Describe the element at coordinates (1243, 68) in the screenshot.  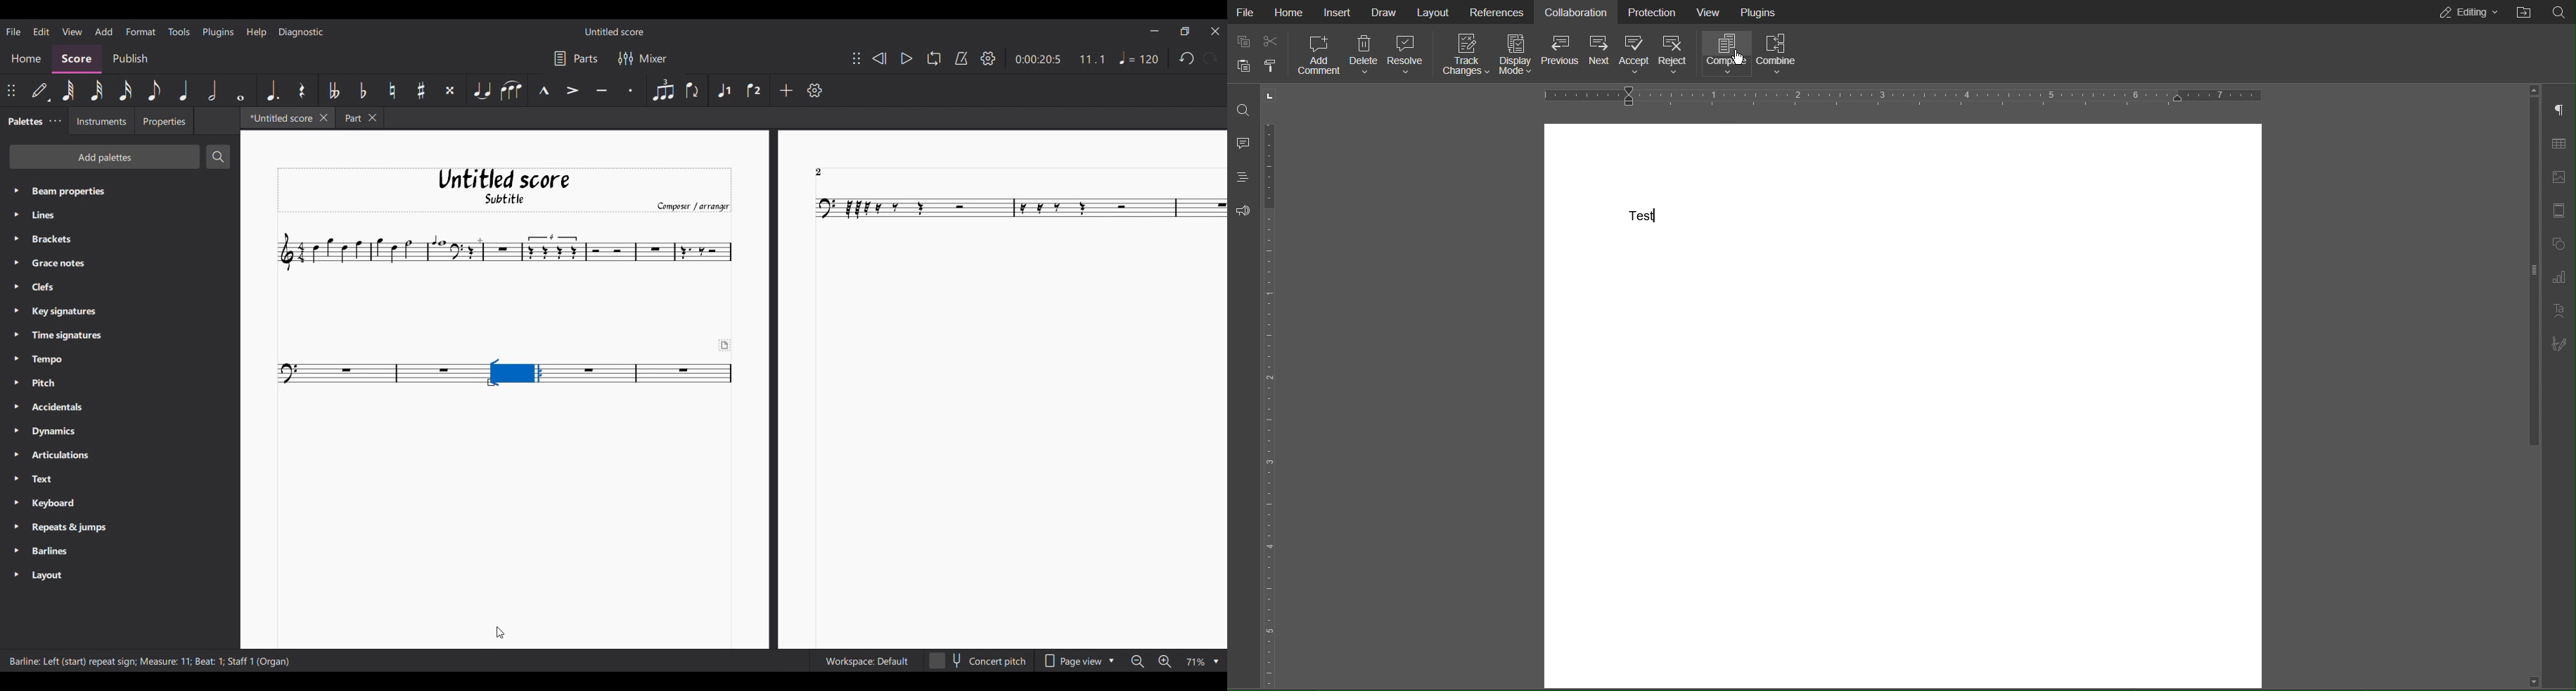
I see `Copy` at that location.